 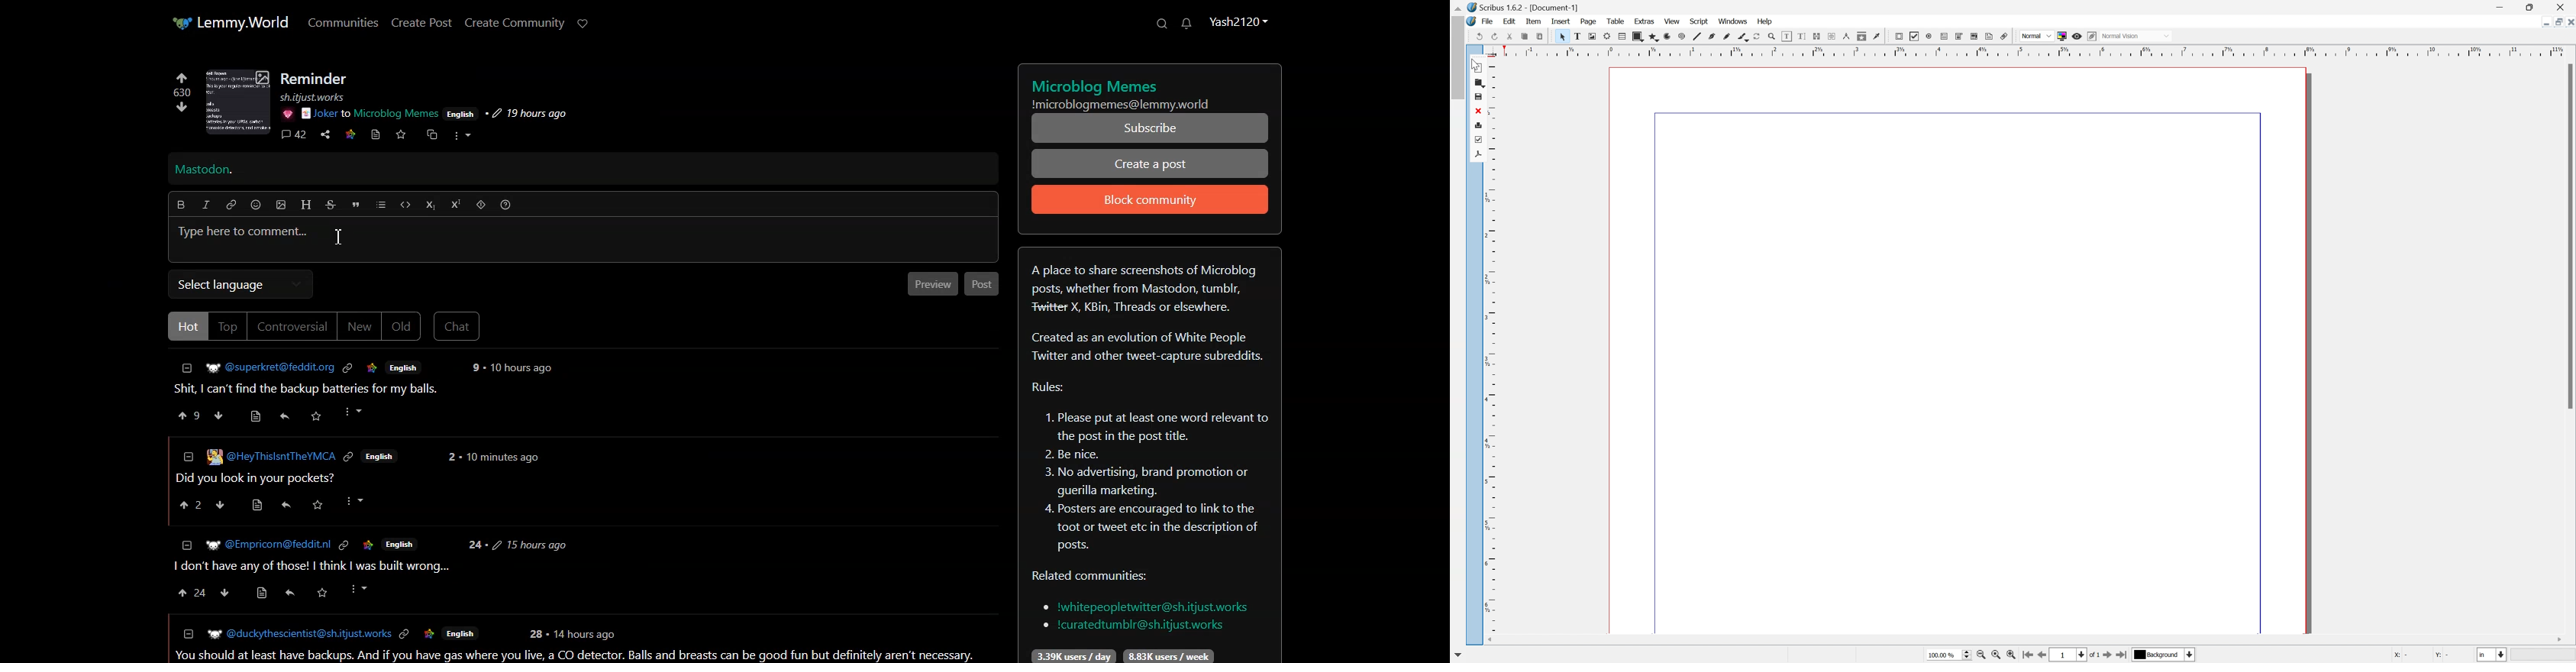 What do you see at coordinates (1609, 37) in the screenshot?
I see `redo` at bounding box center [1609, 37].